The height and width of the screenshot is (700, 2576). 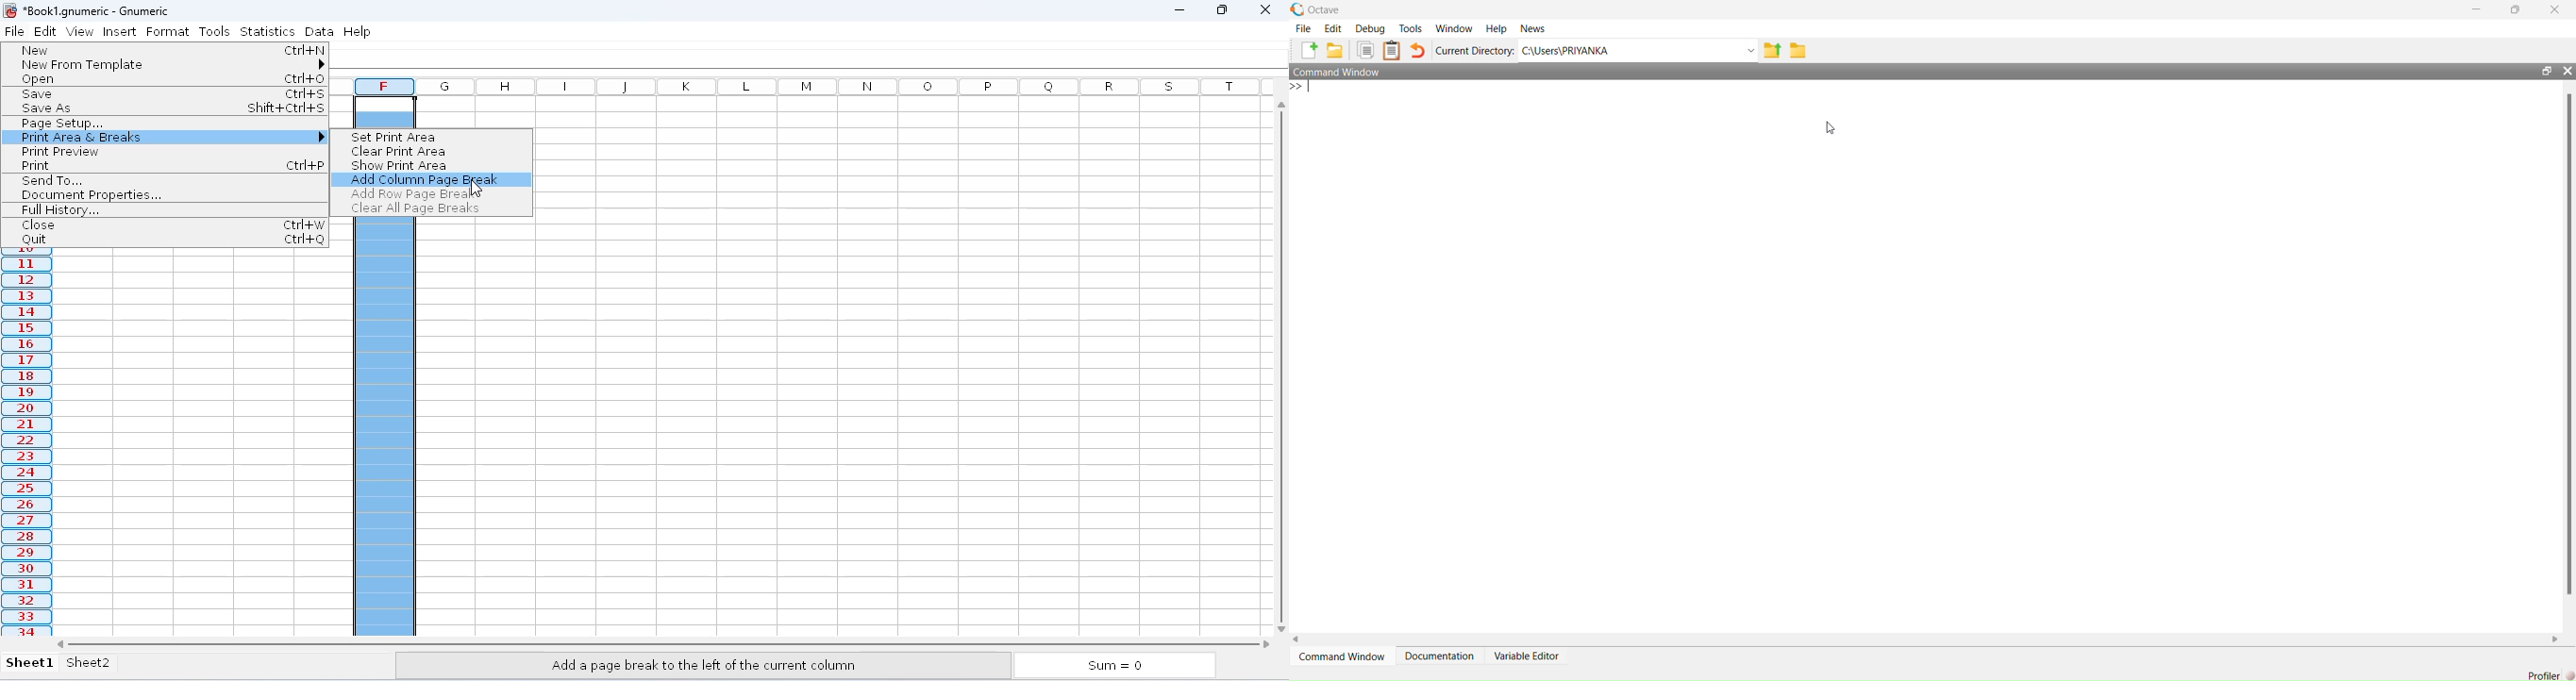 I want to click on show print area, so click(x=399, y=165).